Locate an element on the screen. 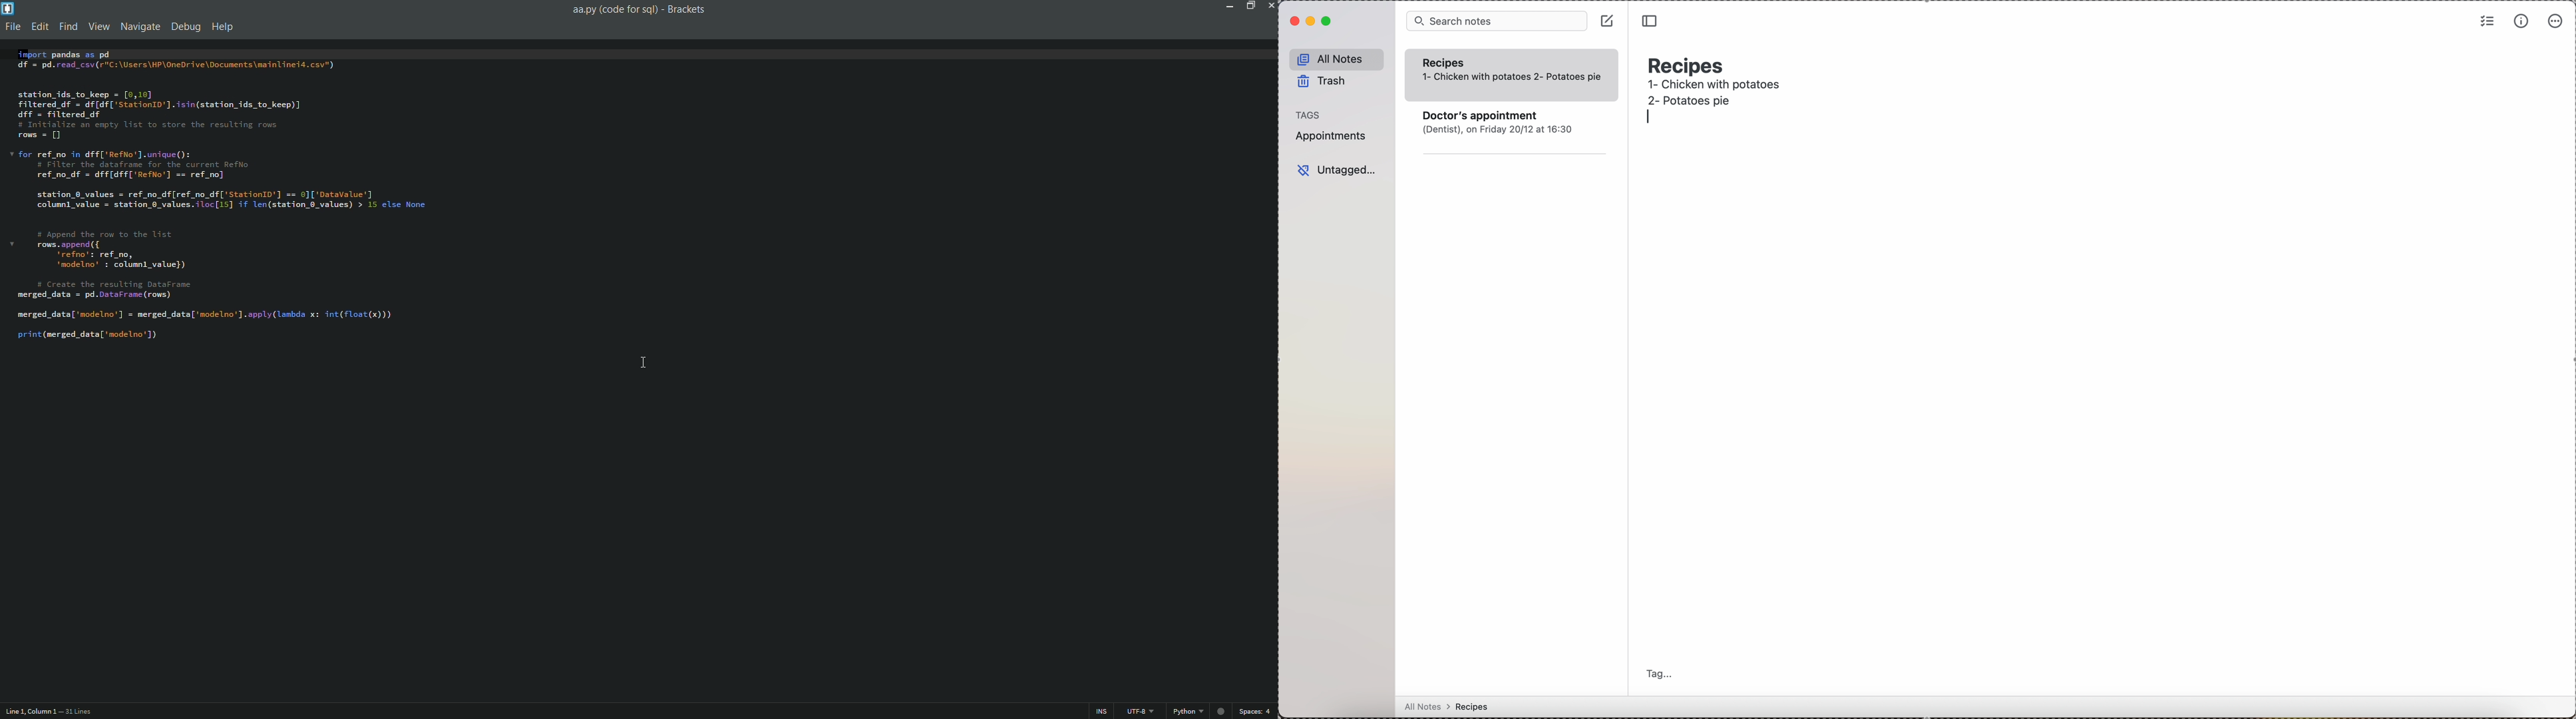  all notes is located at coordinates (1337, 58).